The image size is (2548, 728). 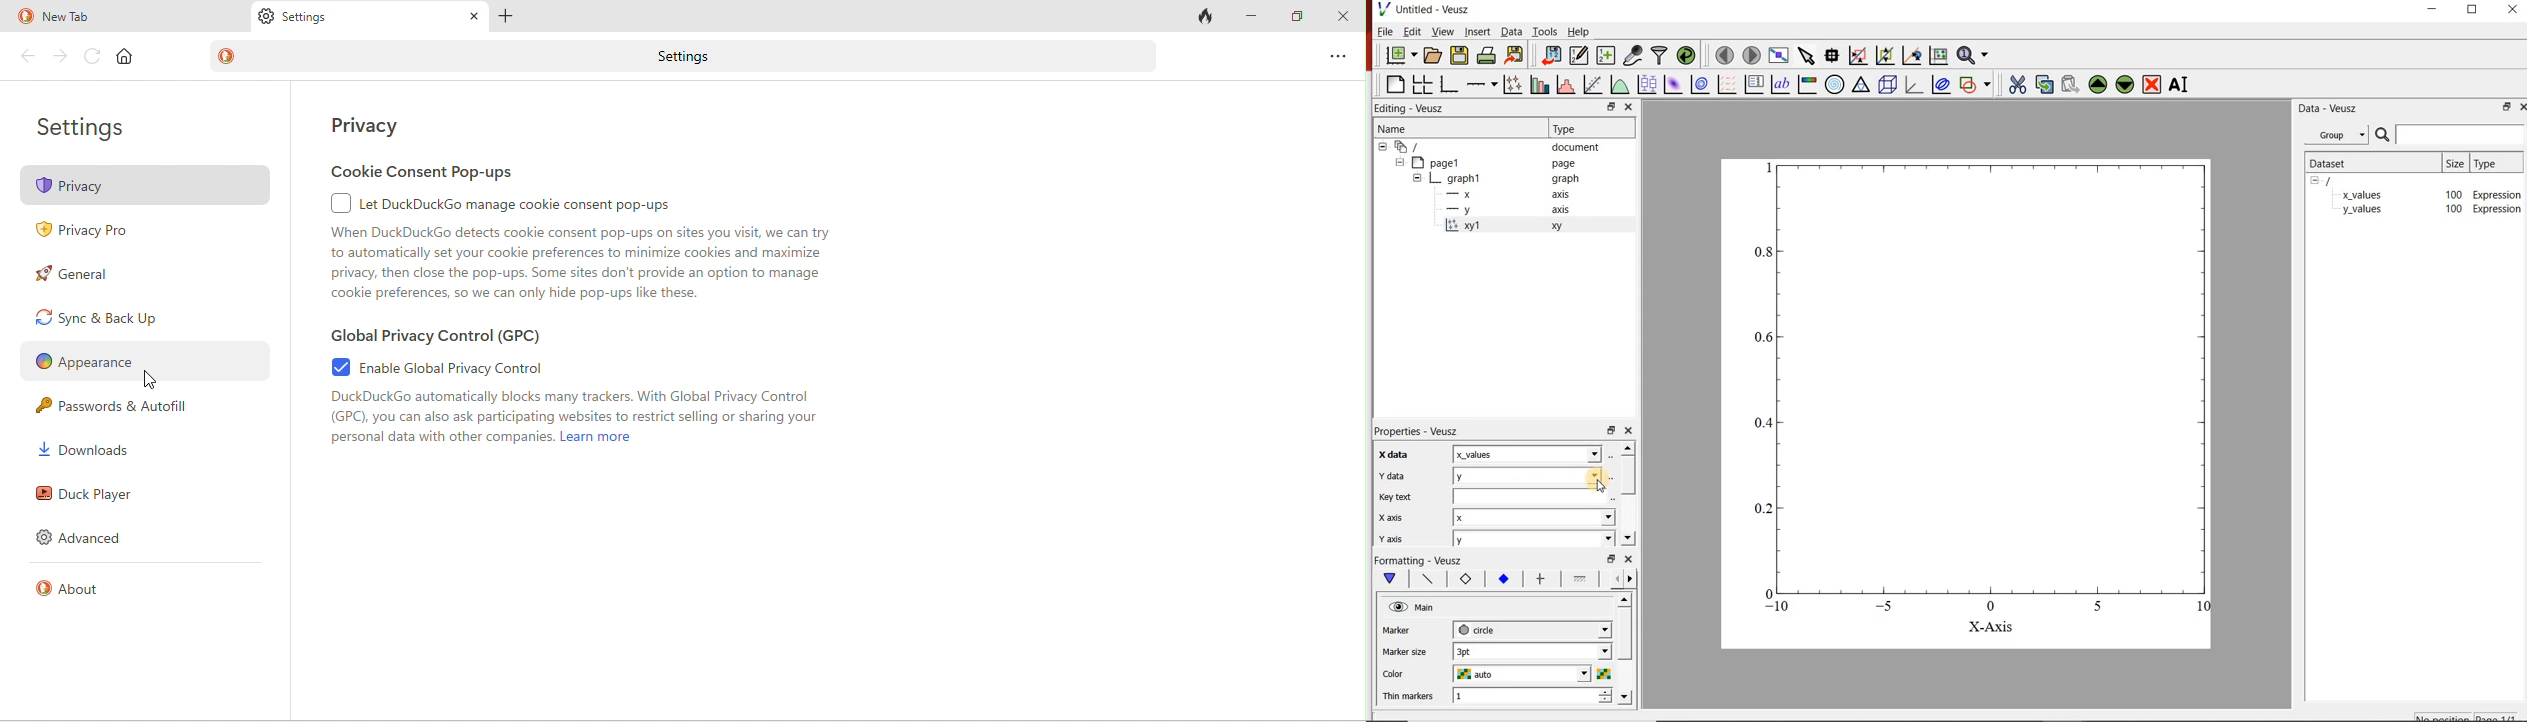 What do you see at coordinates (1629, 107) in the screenshot?
I see `close` at bounding box center [1629, 107].